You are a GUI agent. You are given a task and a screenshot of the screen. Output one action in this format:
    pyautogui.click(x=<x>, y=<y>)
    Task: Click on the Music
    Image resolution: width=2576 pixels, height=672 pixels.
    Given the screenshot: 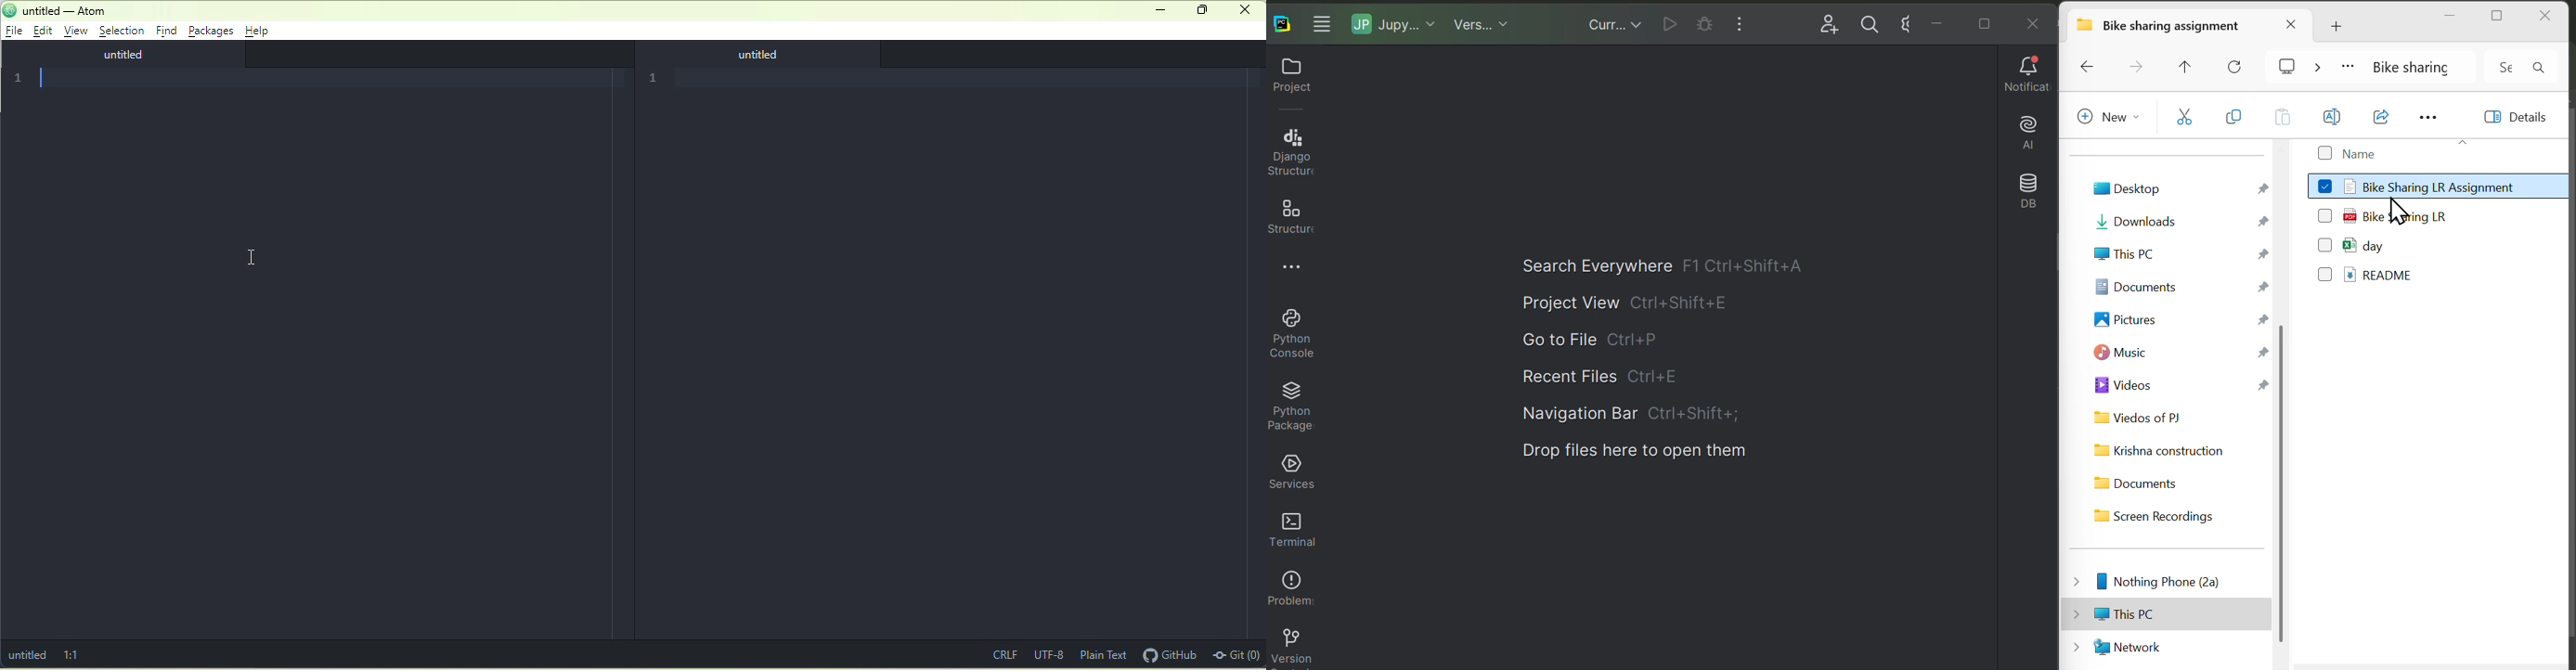 What is the action you would take?
    pyautogui.click(x=2180, y=352)
    